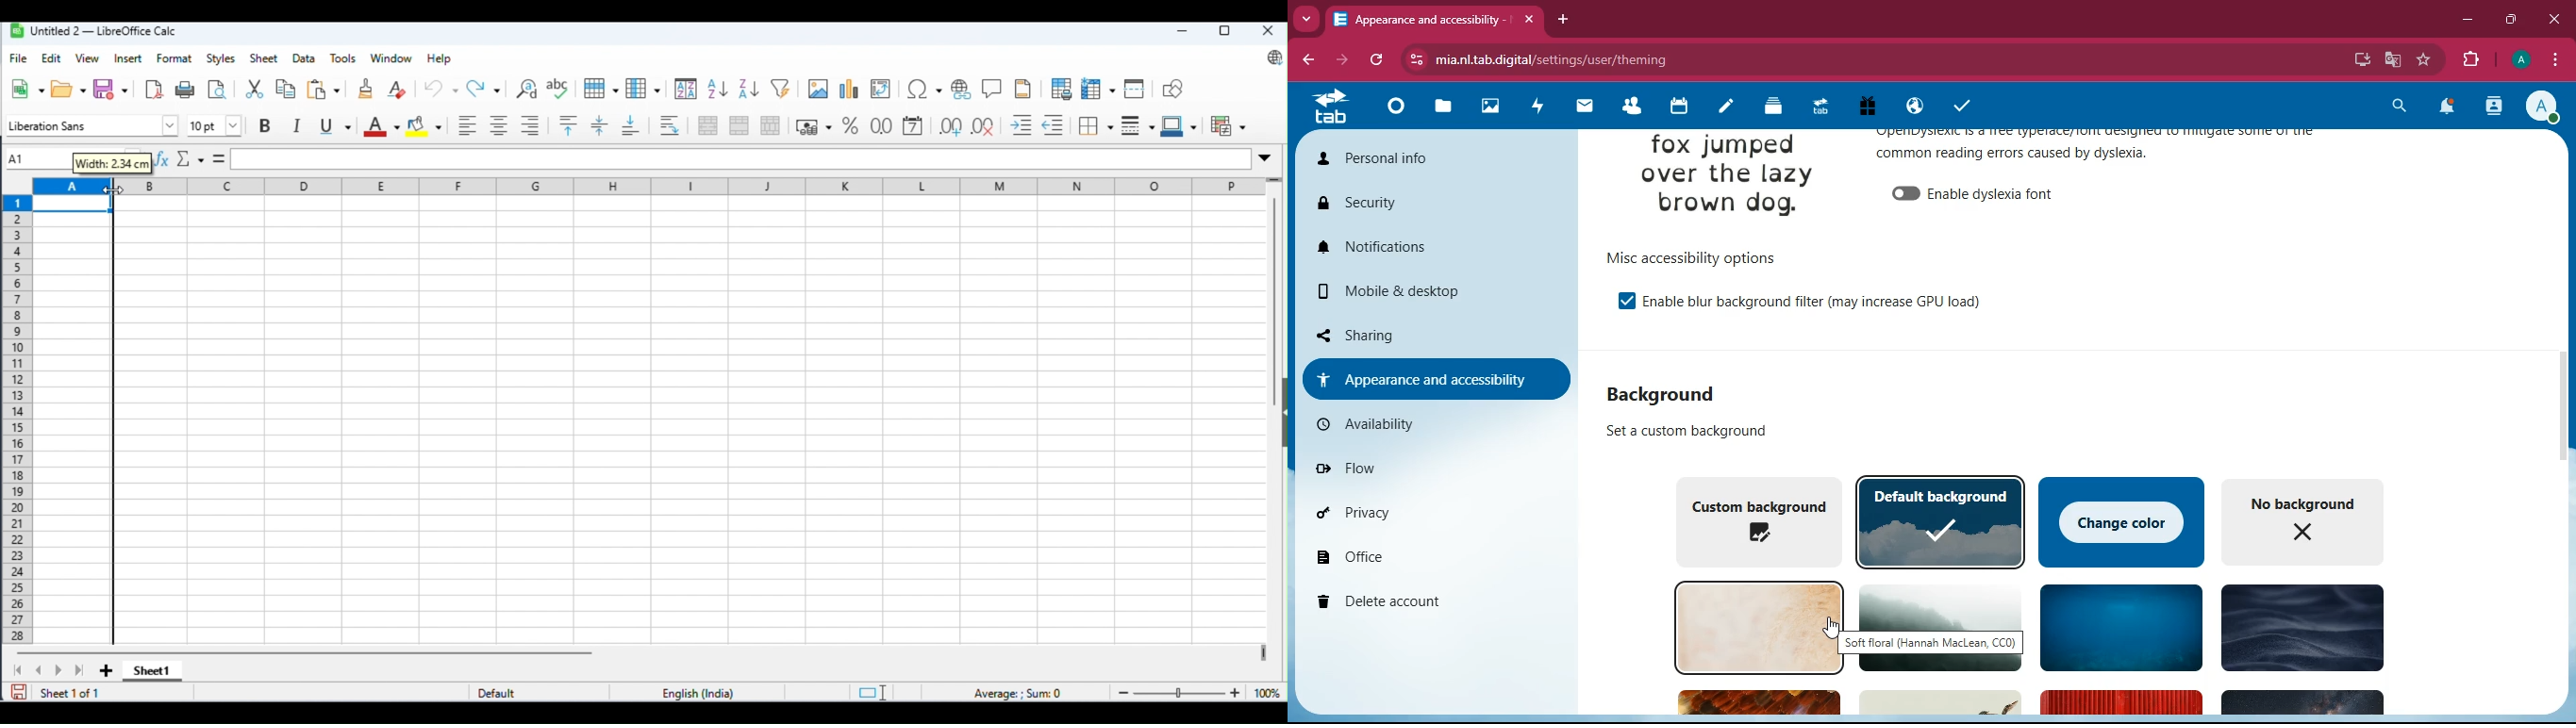  What do you see at coordinates (1698, 254) in the screenshot?
I see `options` at bounding box center [1698, 254].